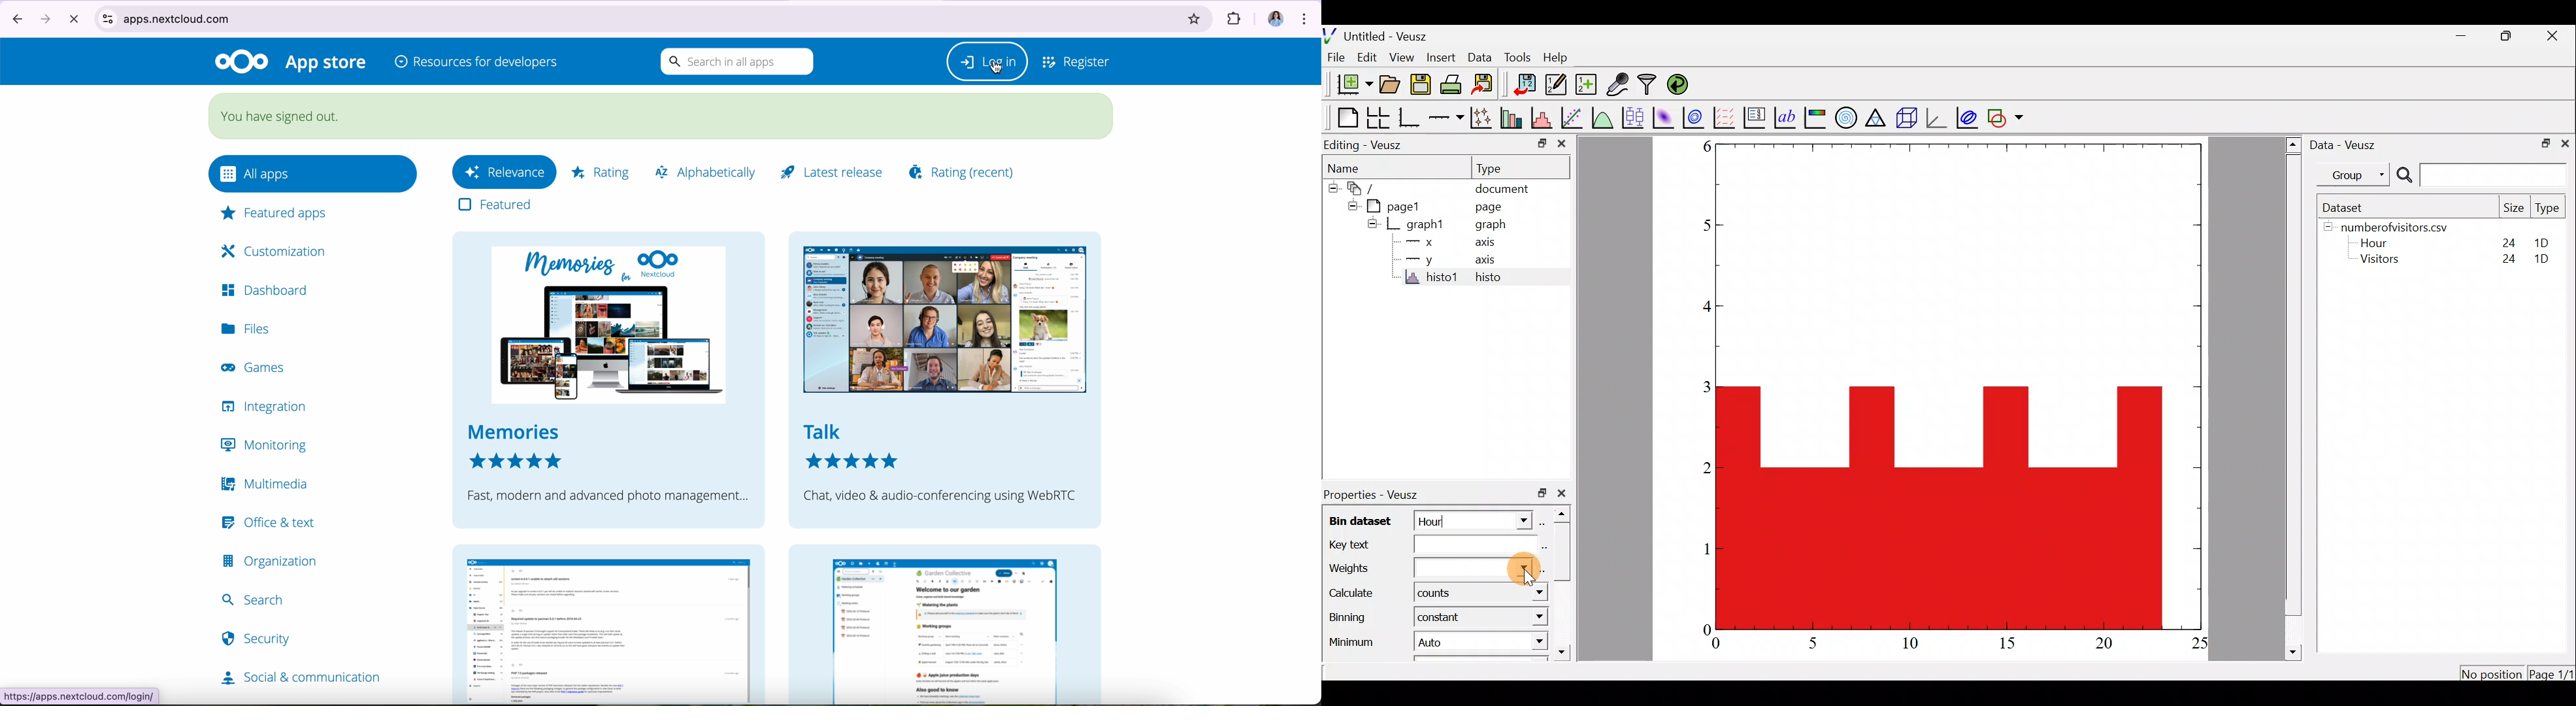  I want to click on close, so click(2565, 144).